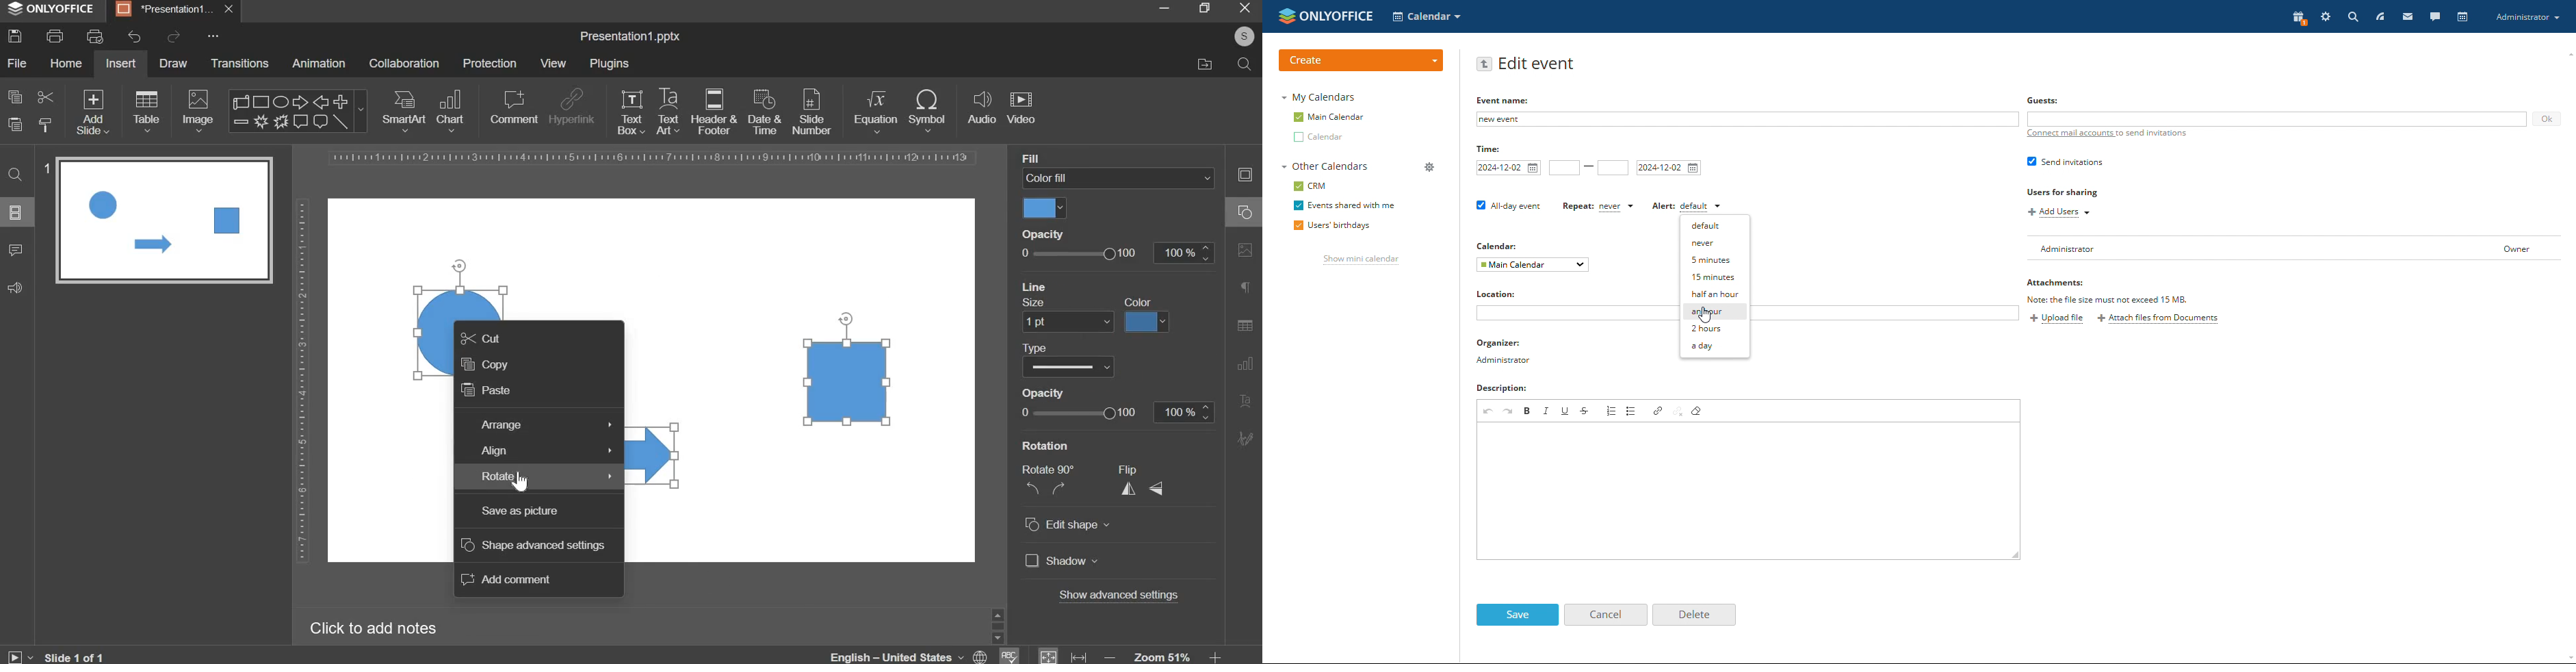 This screenshot has width=2576, height=672. Describe the element at coordinates (15, 36) in the screenshot. I see `save` at that location.